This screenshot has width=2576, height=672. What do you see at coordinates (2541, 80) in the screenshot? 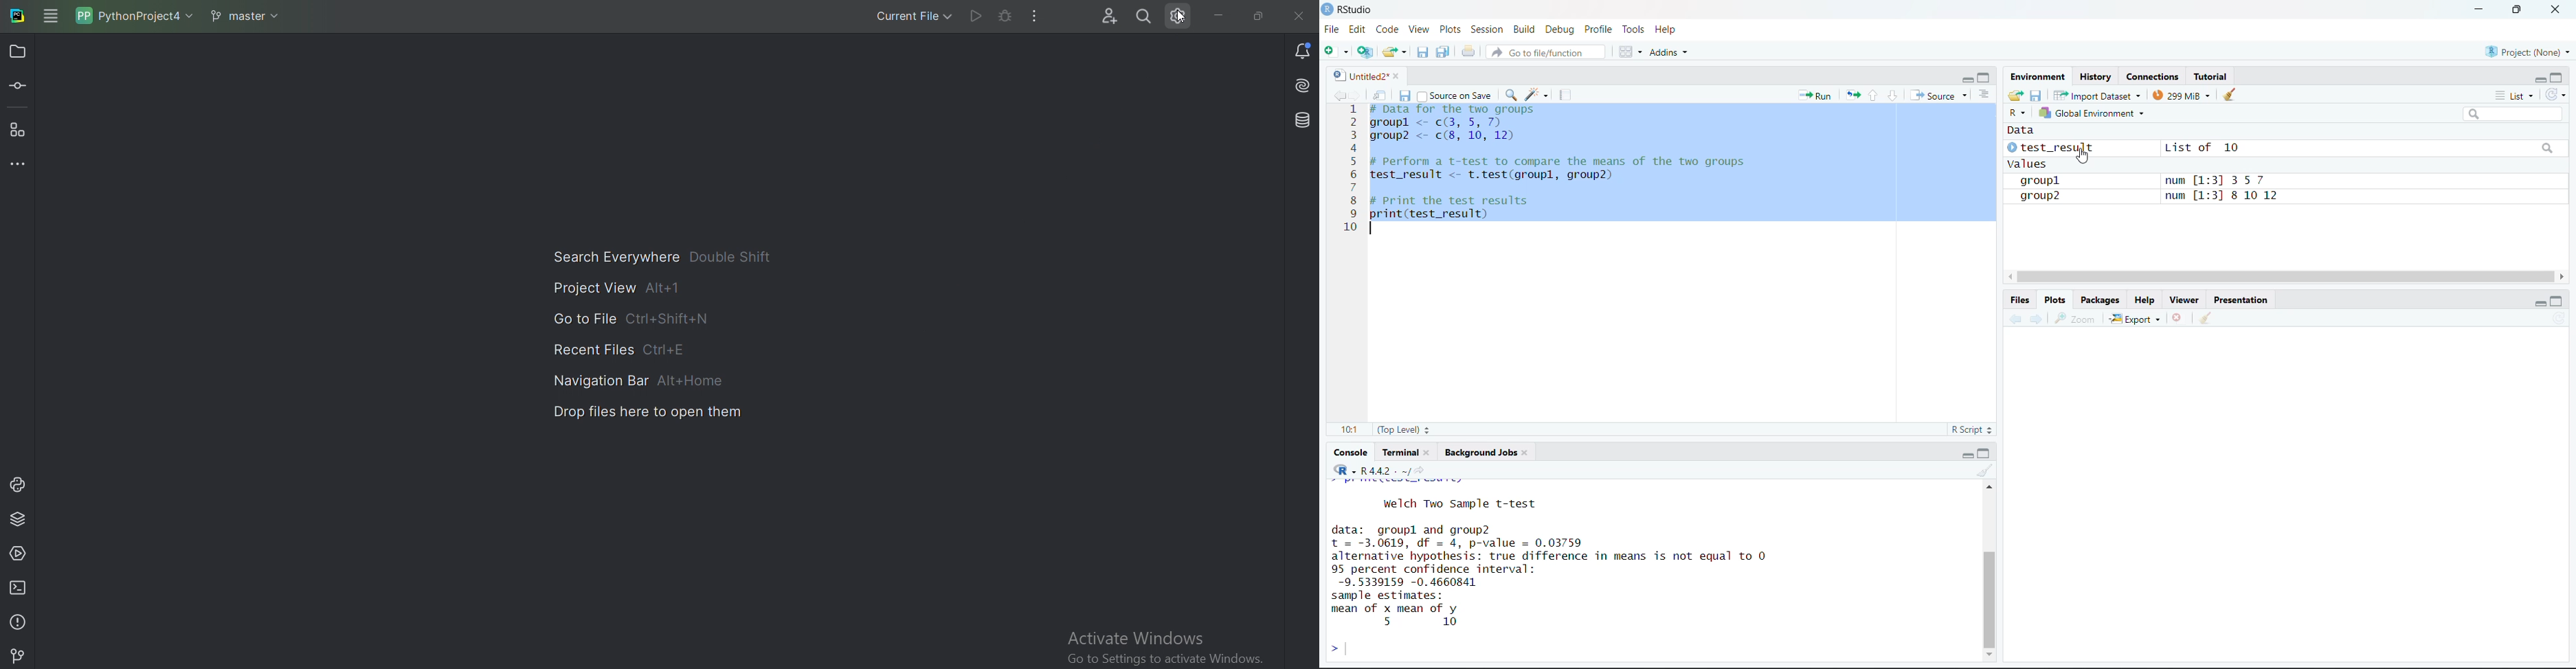
I see `minimize` at bounding box center [2541, 80].